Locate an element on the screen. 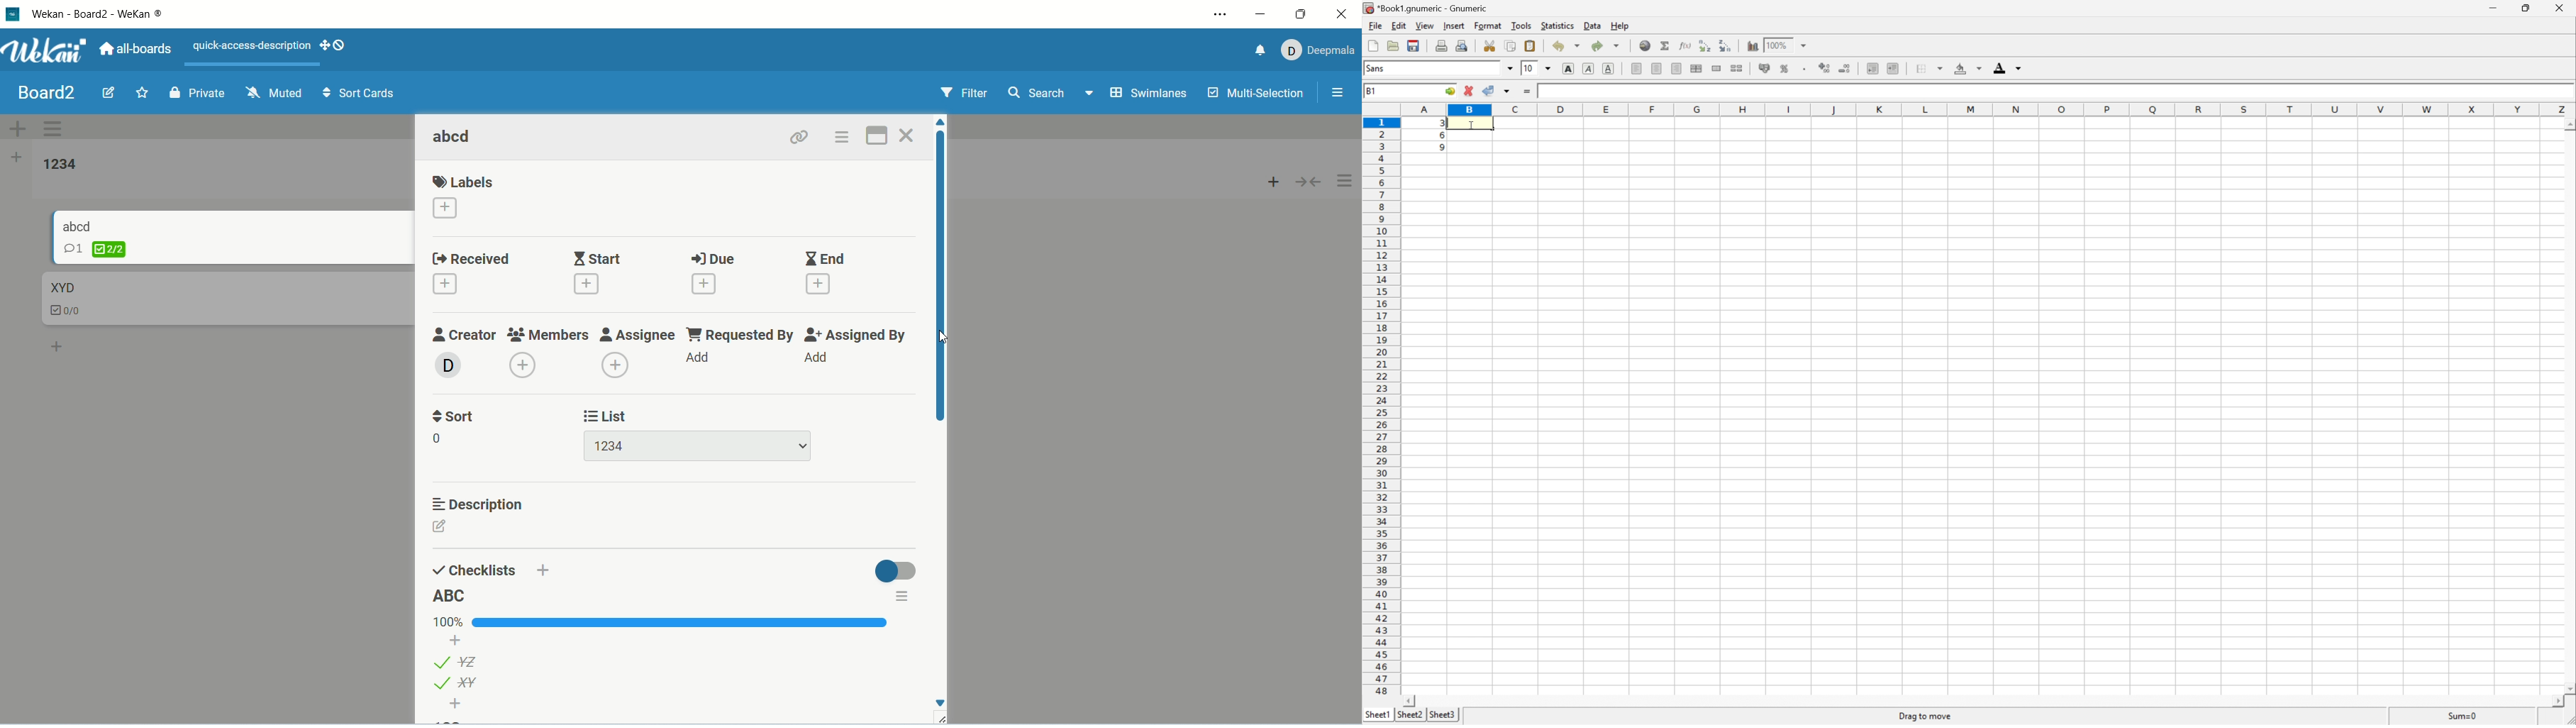 This screenshot has width=2576, height=728. Background is located at coordinates (1967, 68).